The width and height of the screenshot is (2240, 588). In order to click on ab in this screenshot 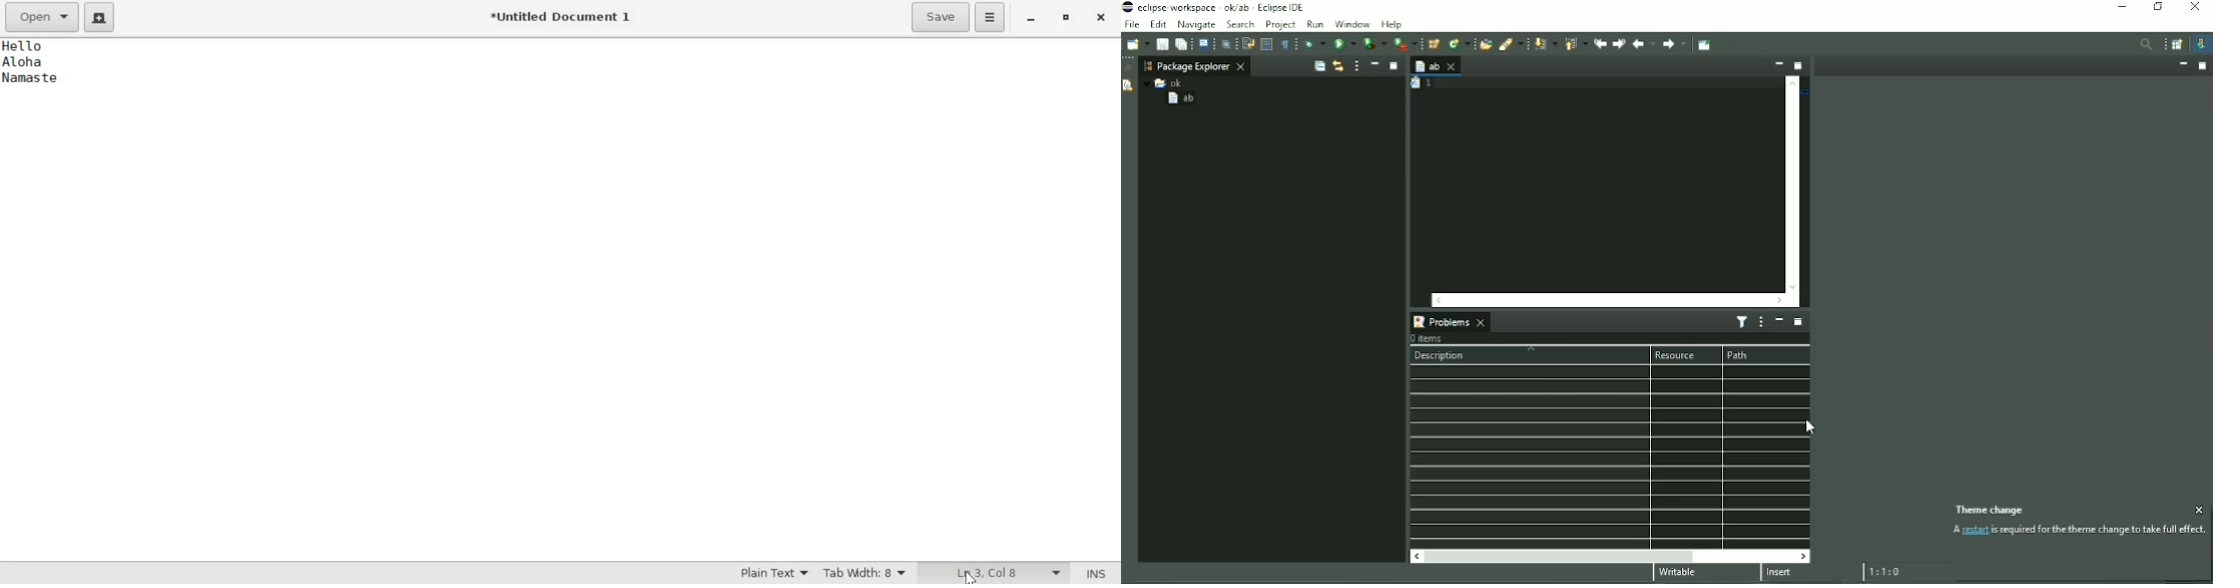, I will do `click(1436, 64)`.